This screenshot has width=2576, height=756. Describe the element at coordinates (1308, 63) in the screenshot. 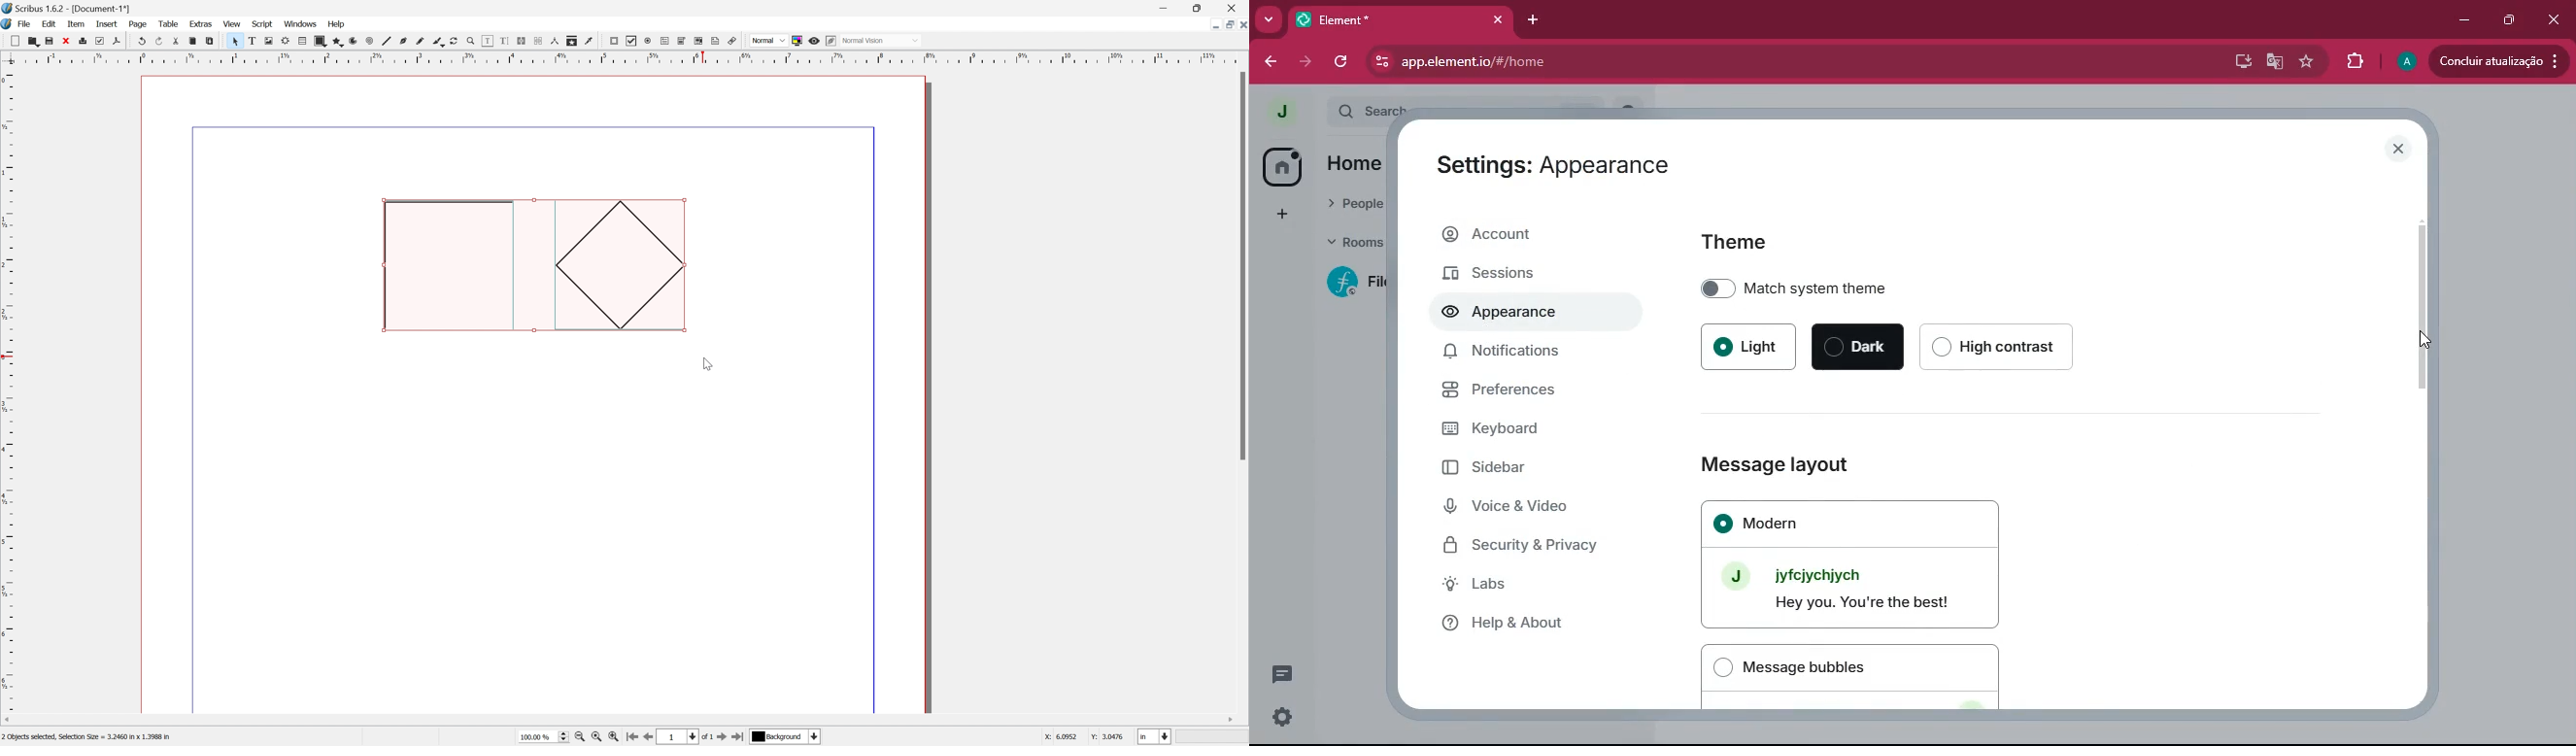

I see `forward` at that location.